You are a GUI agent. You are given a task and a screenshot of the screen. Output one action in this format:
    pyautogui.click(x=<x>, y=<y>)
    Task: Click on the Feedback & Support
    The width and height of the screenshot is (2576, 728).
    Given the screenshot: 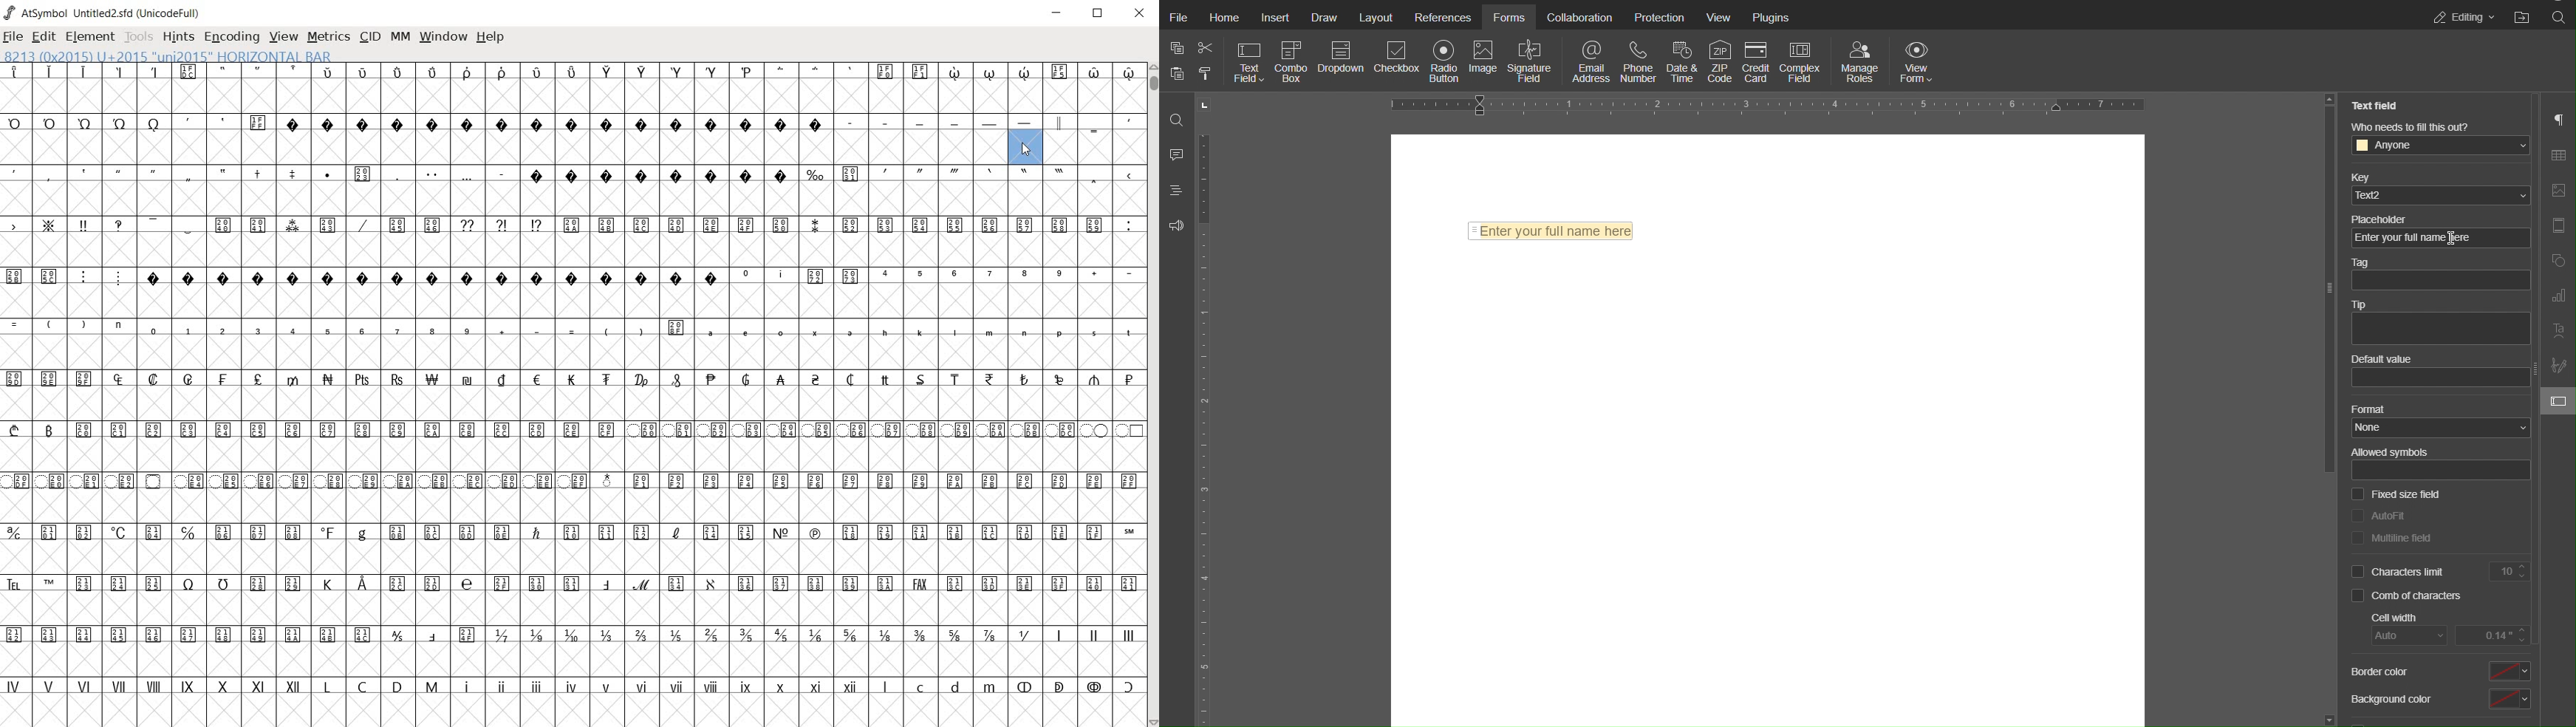 What is the action you would take?
    pyautogui.click(x=1178, y=226)
    